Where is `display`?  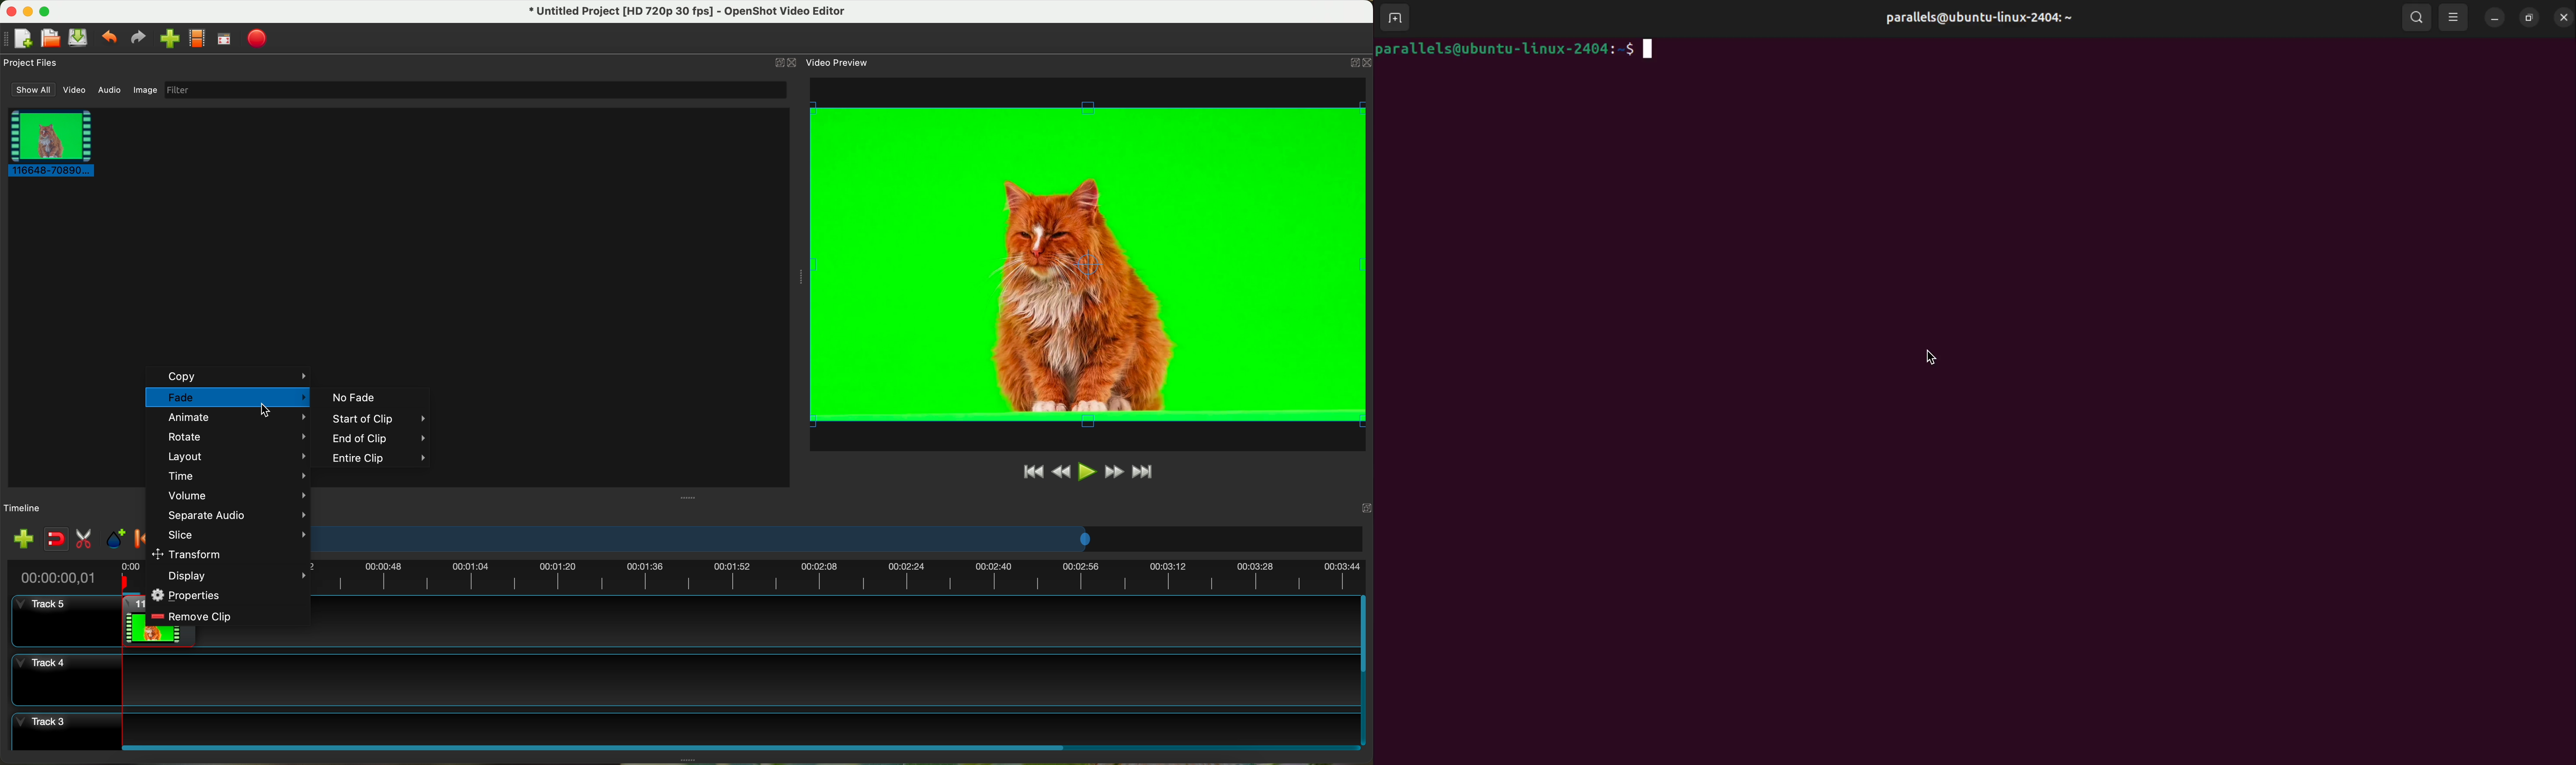 display is located at coordinates (237, 576).